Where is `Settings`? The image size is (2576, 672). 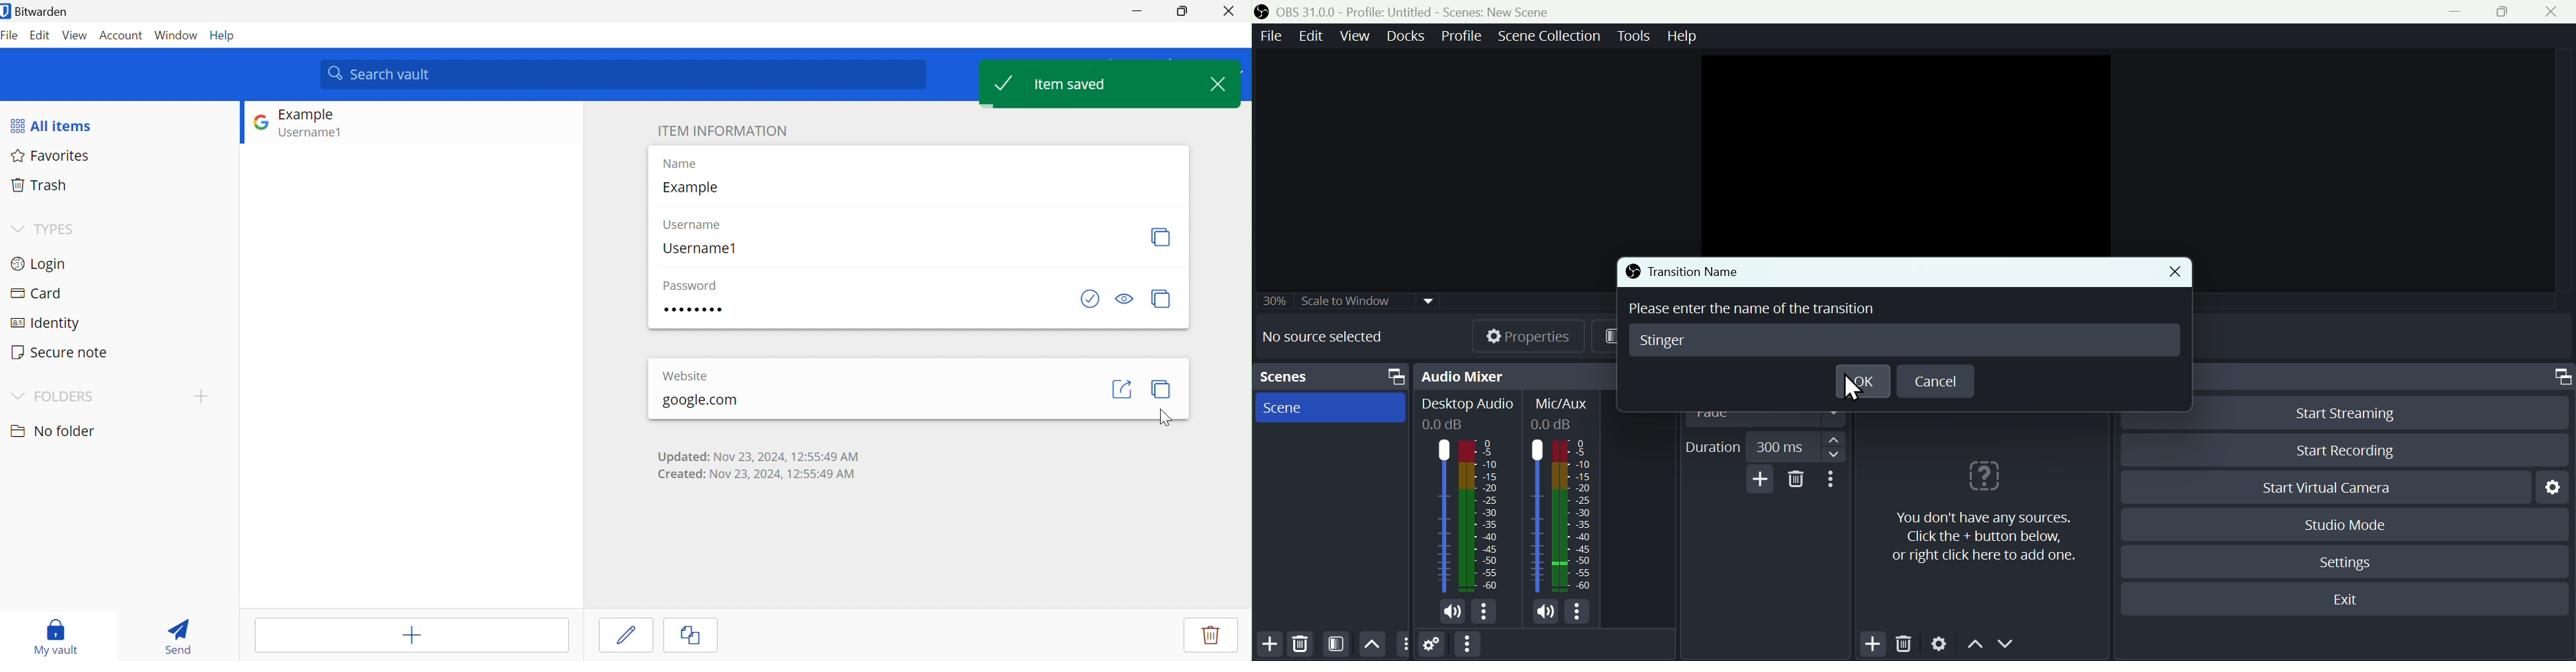 Settings is located at coordinates (1939, 645).